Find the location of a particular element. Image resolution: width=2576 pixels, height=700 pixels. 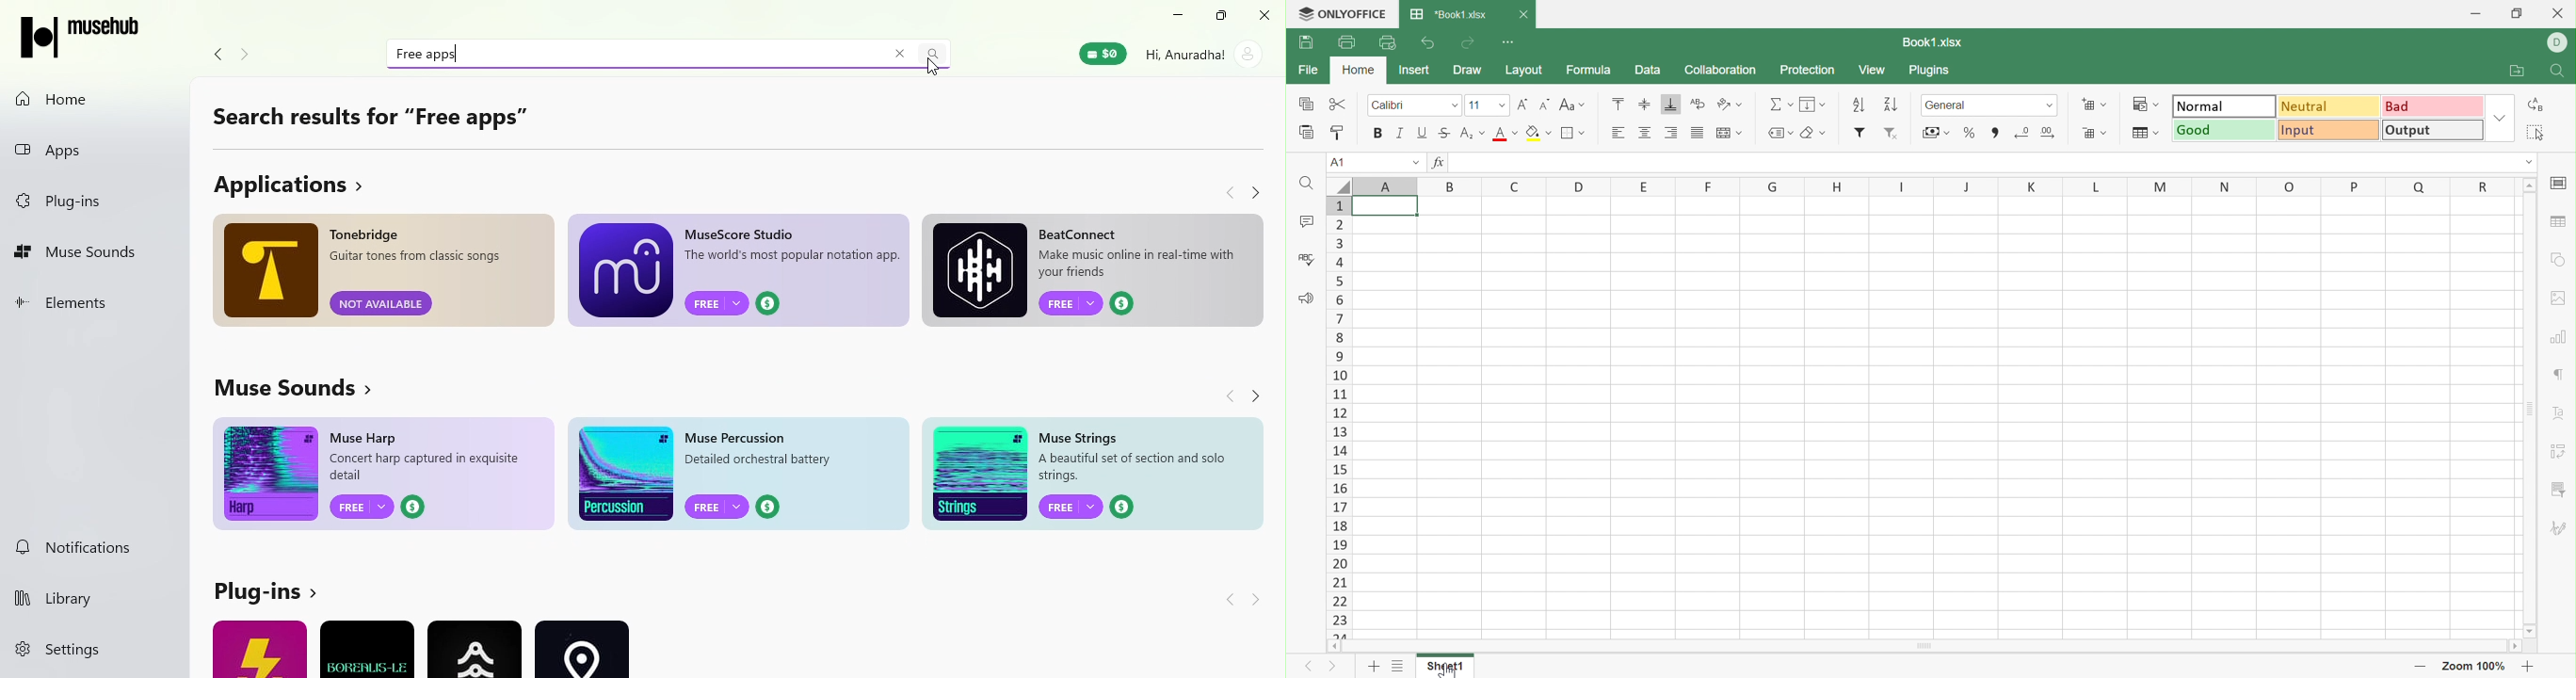

Pivot Table settings is located at coordinates (2559, 451).